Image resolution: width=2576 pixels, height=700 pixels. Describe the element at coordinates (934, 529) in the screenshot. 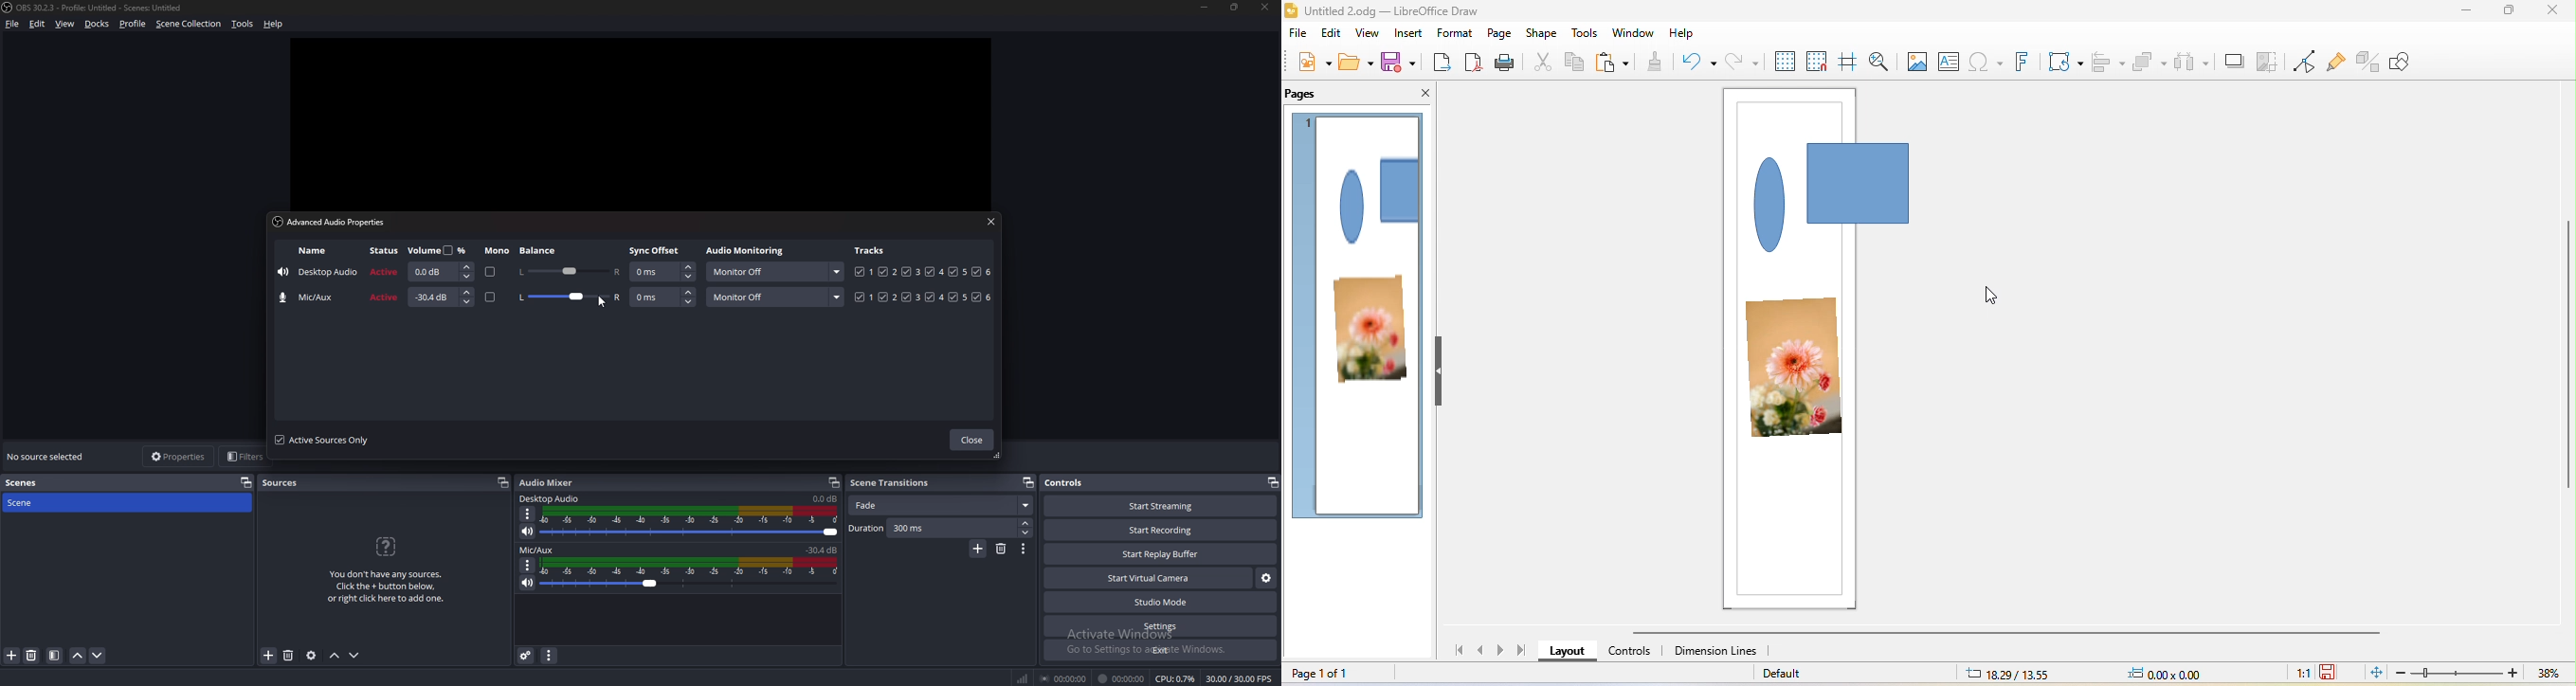

I see `duration` at that location.